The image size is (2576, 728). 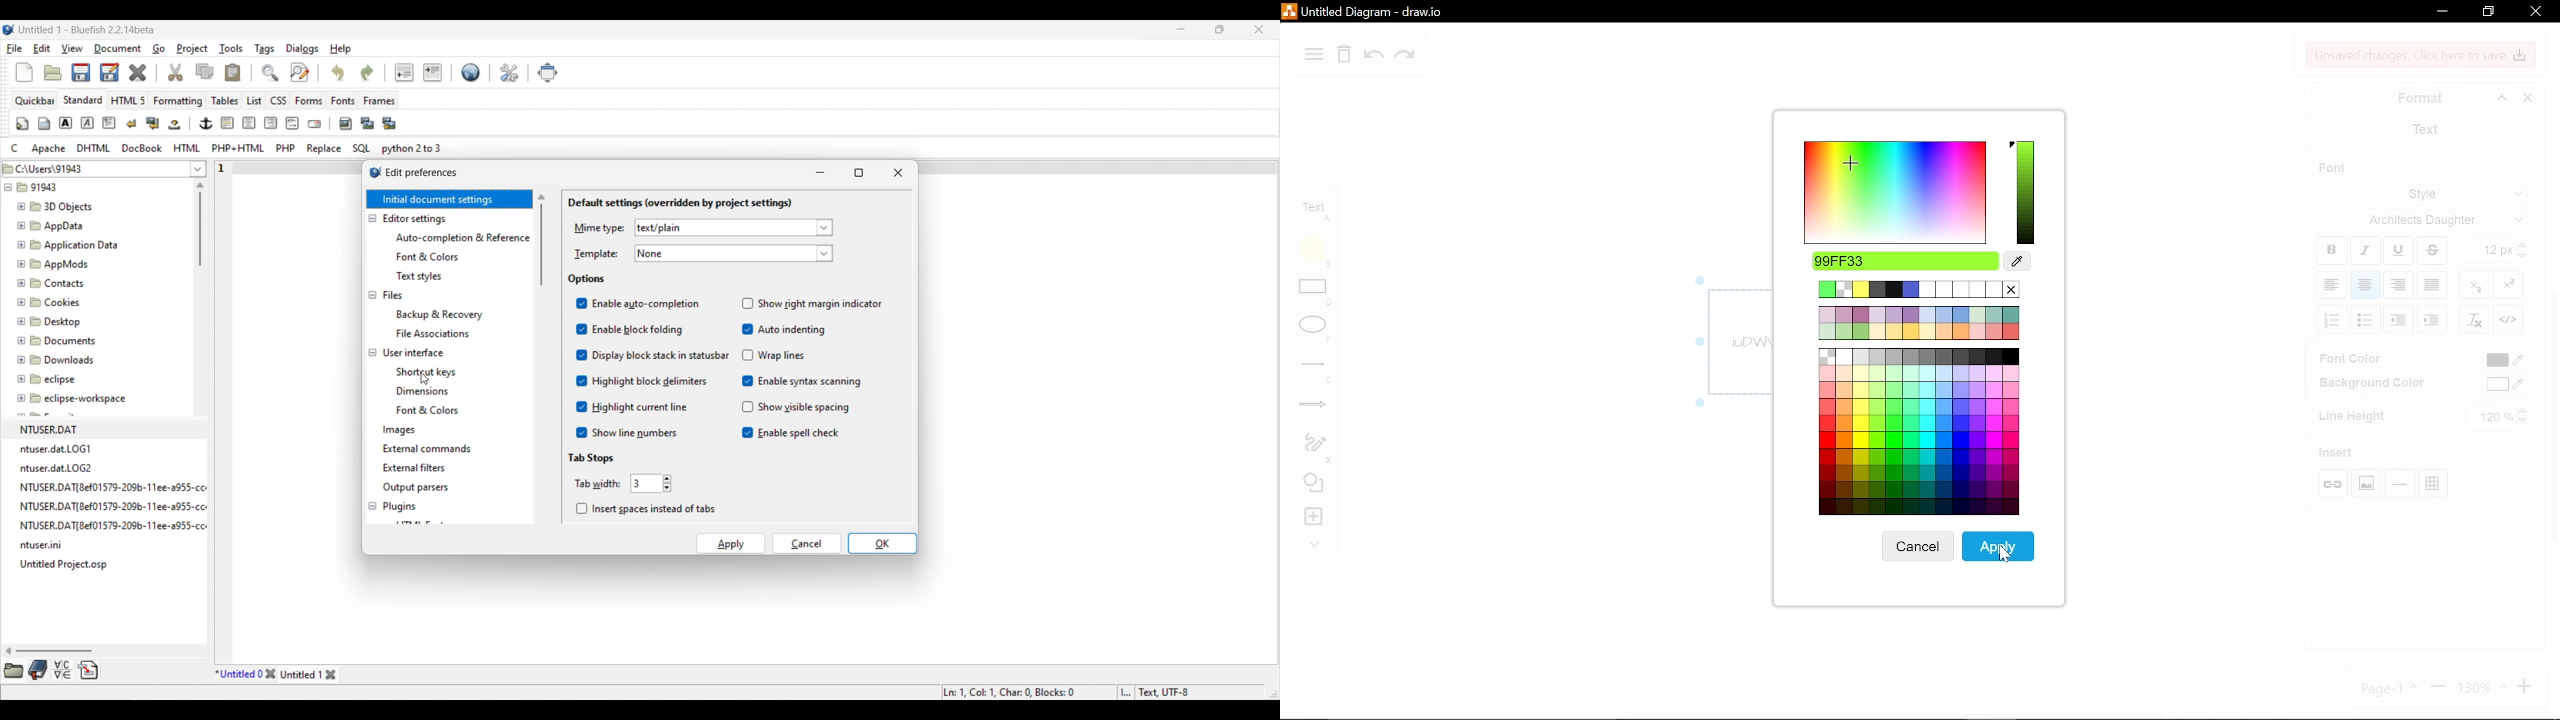 What do you see at coordinates (2488, 13) in the screenshot?
I see `restore down` at bounding box center [2488, 13].